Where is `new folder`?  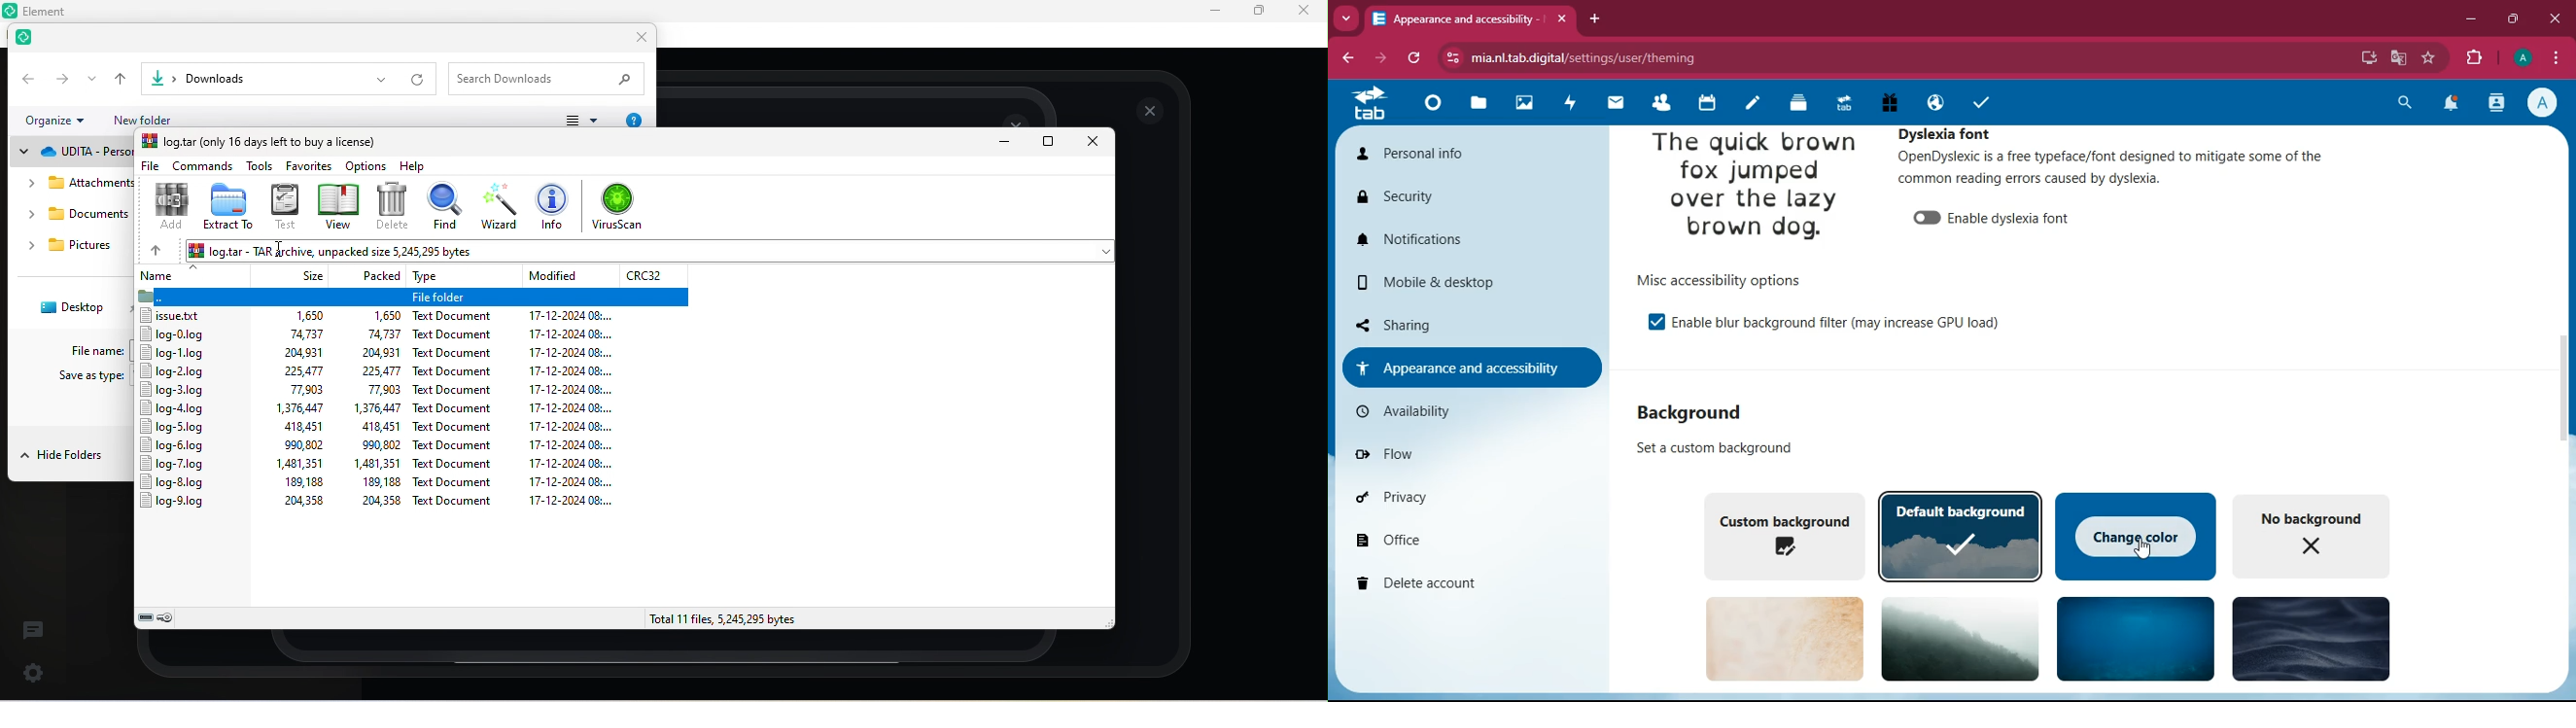
new folder is located at coordinates (152, 118).